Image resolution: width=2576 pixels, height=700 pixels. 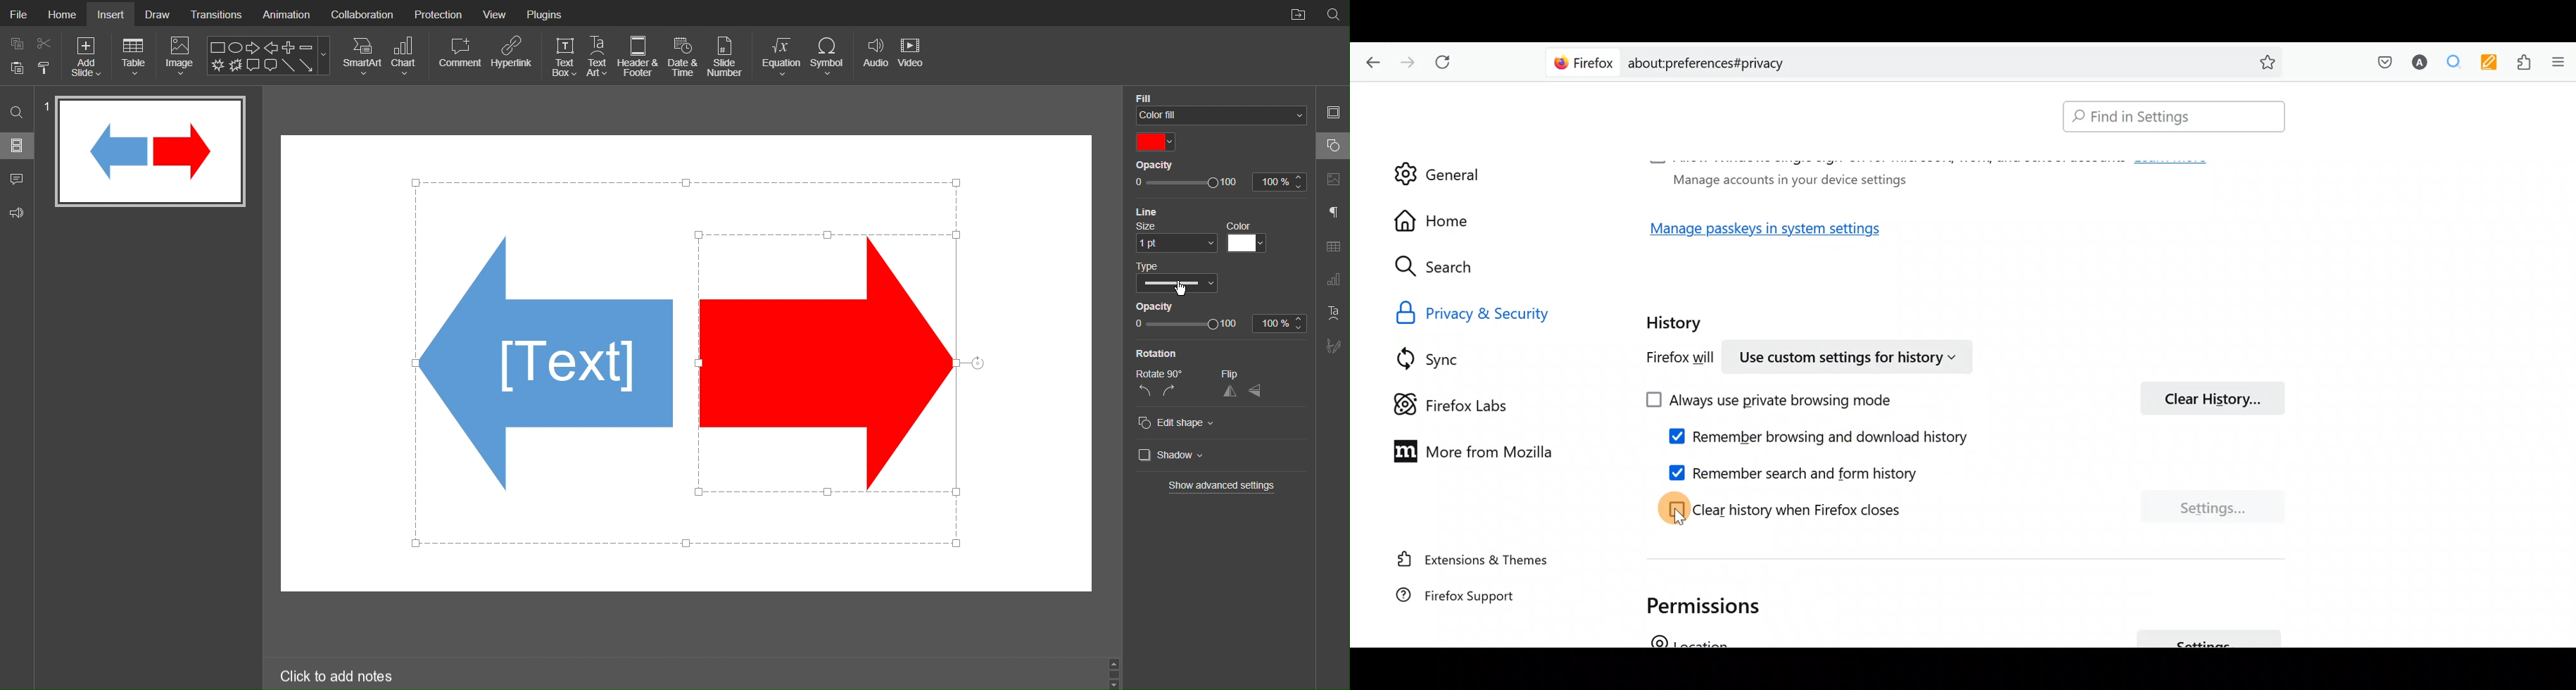 What do you see at coordinates (512, 57) in the screenshot?
I see `Hyperlink` at bounding box center [512, 57].